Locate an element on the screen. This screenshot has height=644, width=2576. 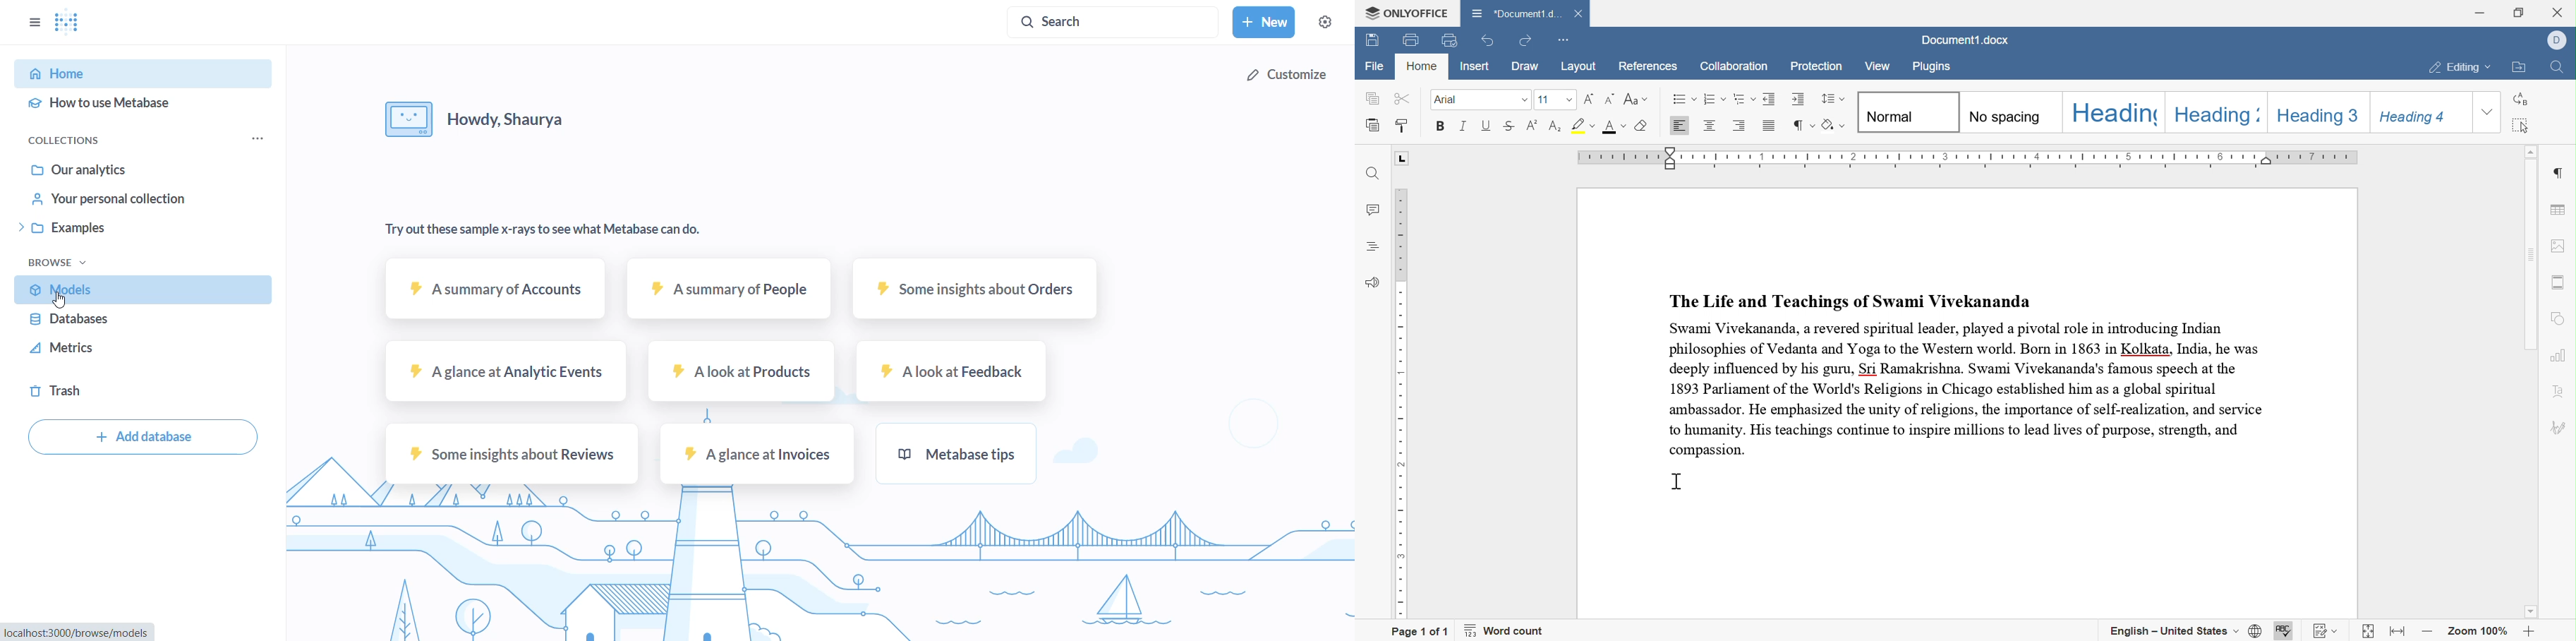
heading 3 is located at coordinates (2320, 110).